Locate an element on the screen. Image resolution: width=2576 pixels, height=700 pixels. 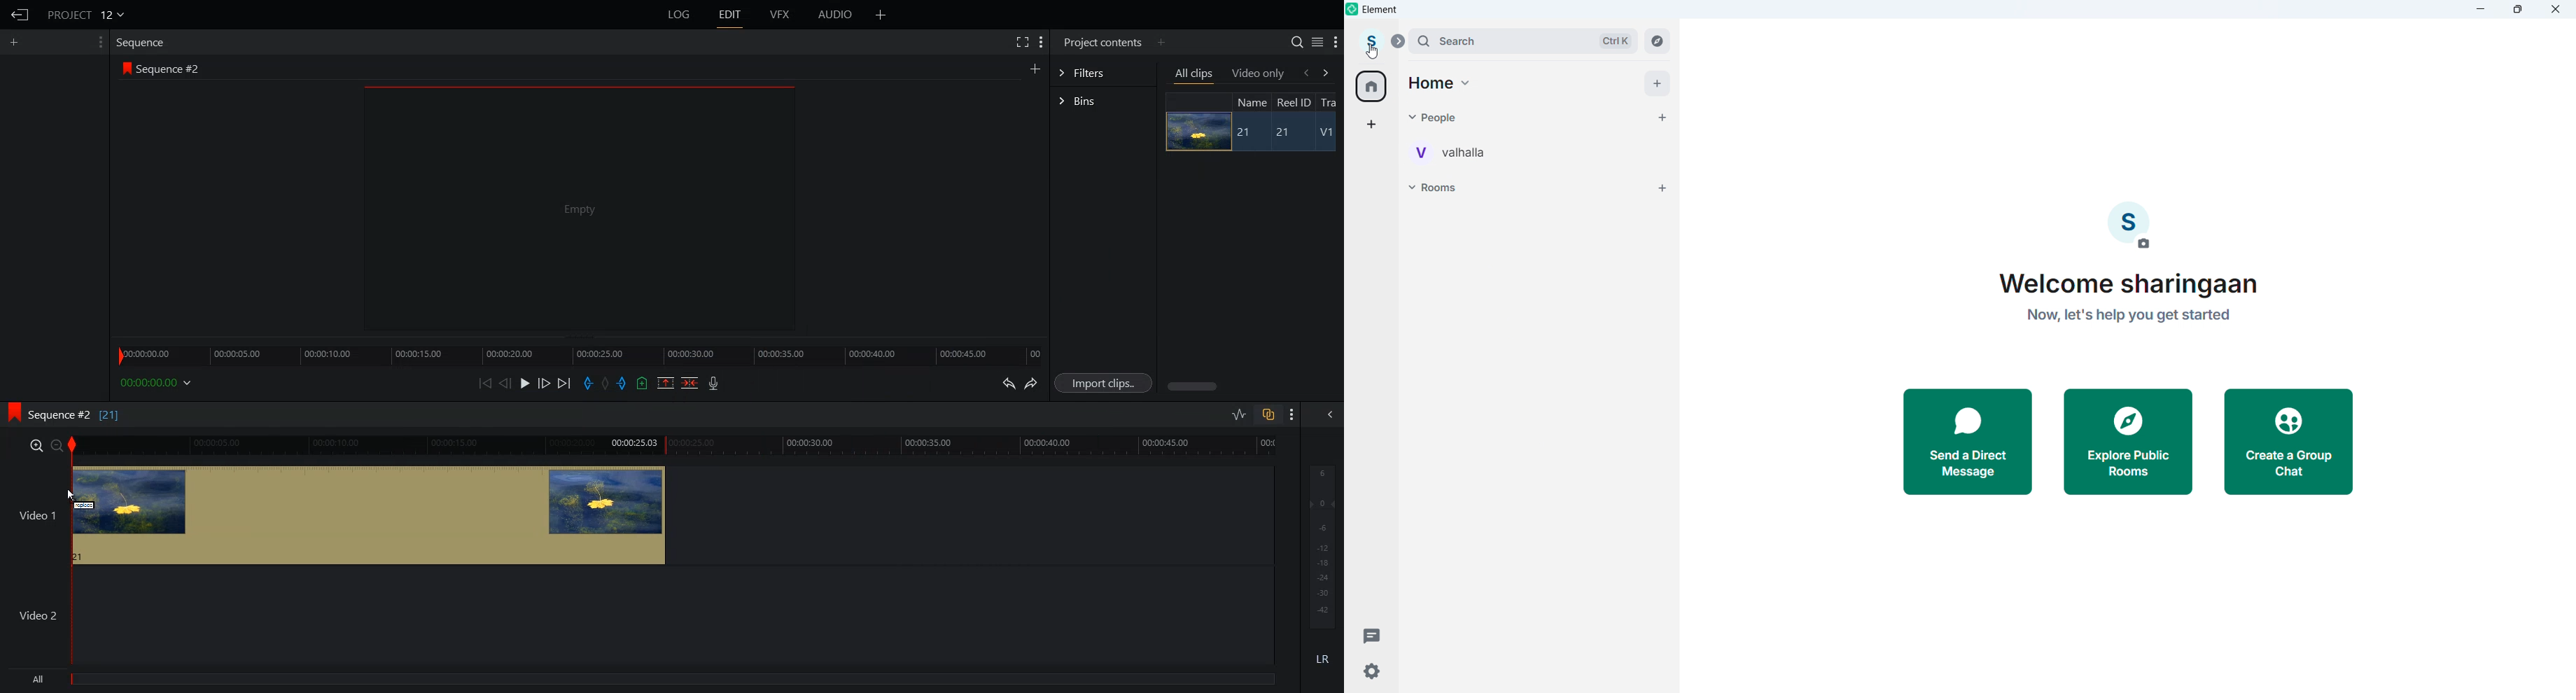
search is located at coordinates (1523, 40).